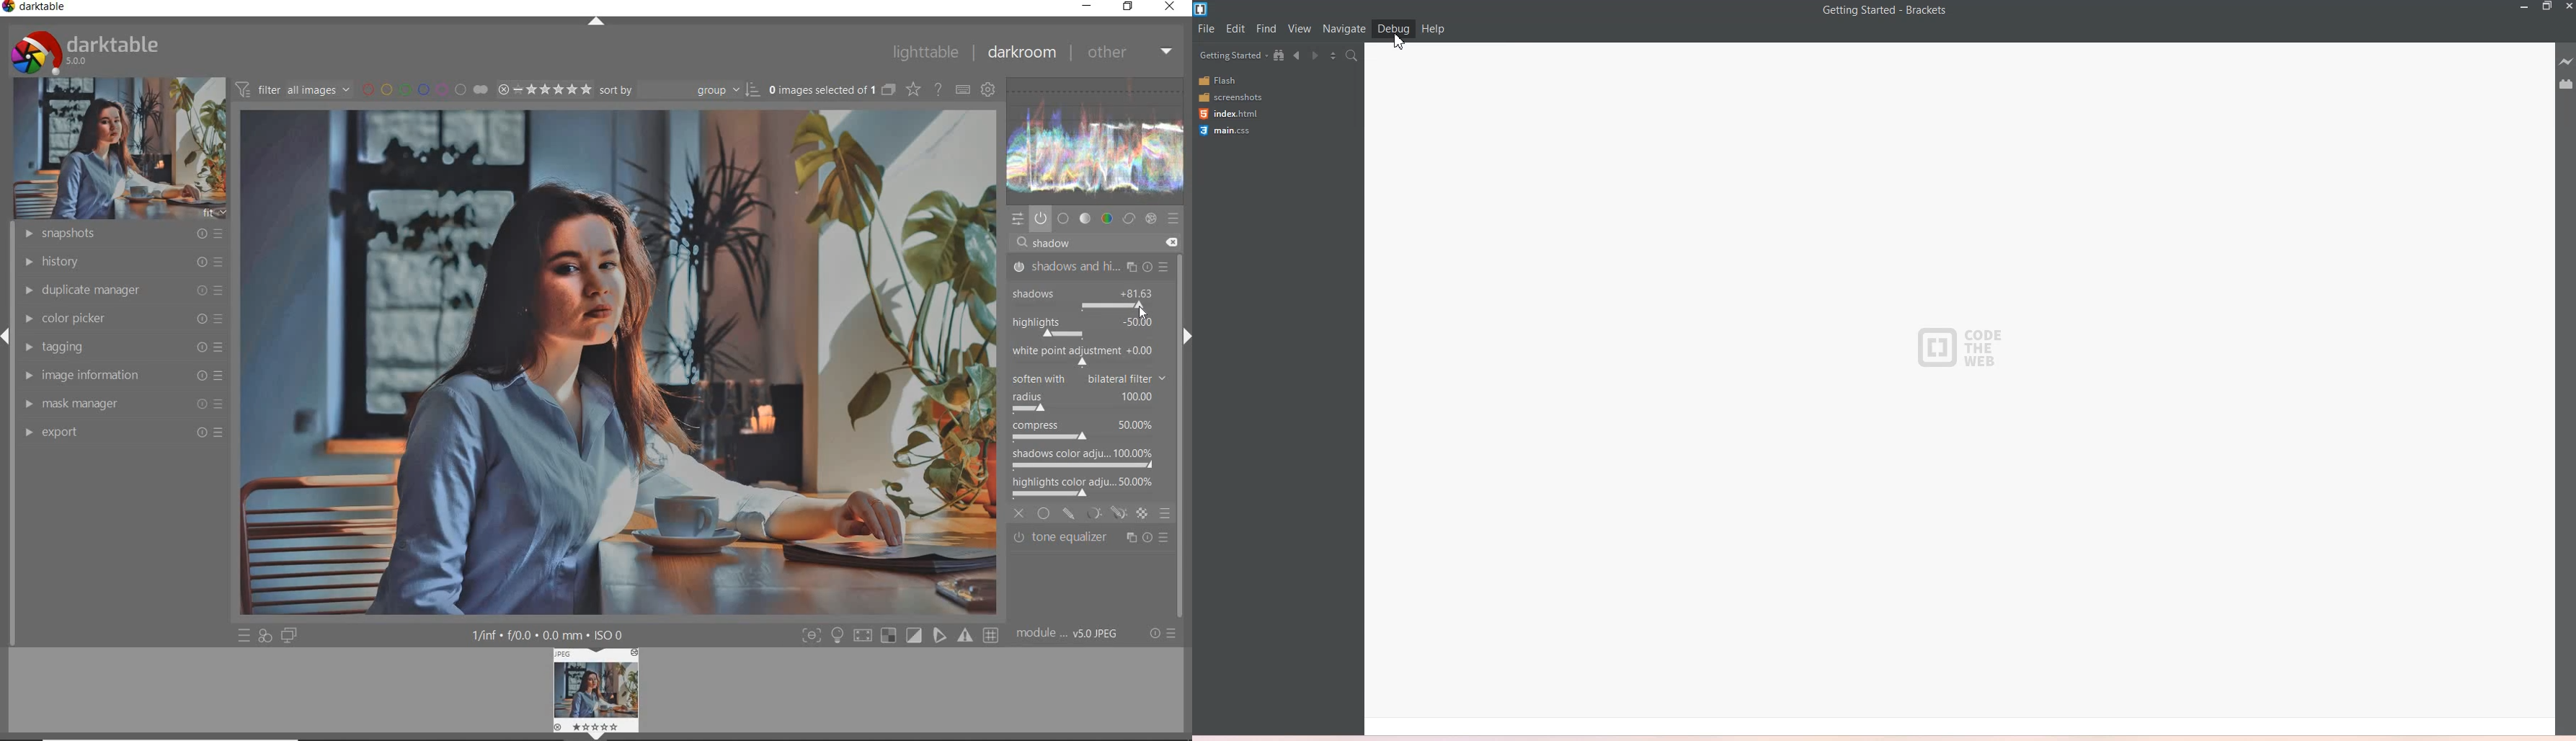 The height and width of the screenshot is (756, 2576). Describe the element at coordinates (1019, 220) in the screenshot. I see `quick access panel` at that location.